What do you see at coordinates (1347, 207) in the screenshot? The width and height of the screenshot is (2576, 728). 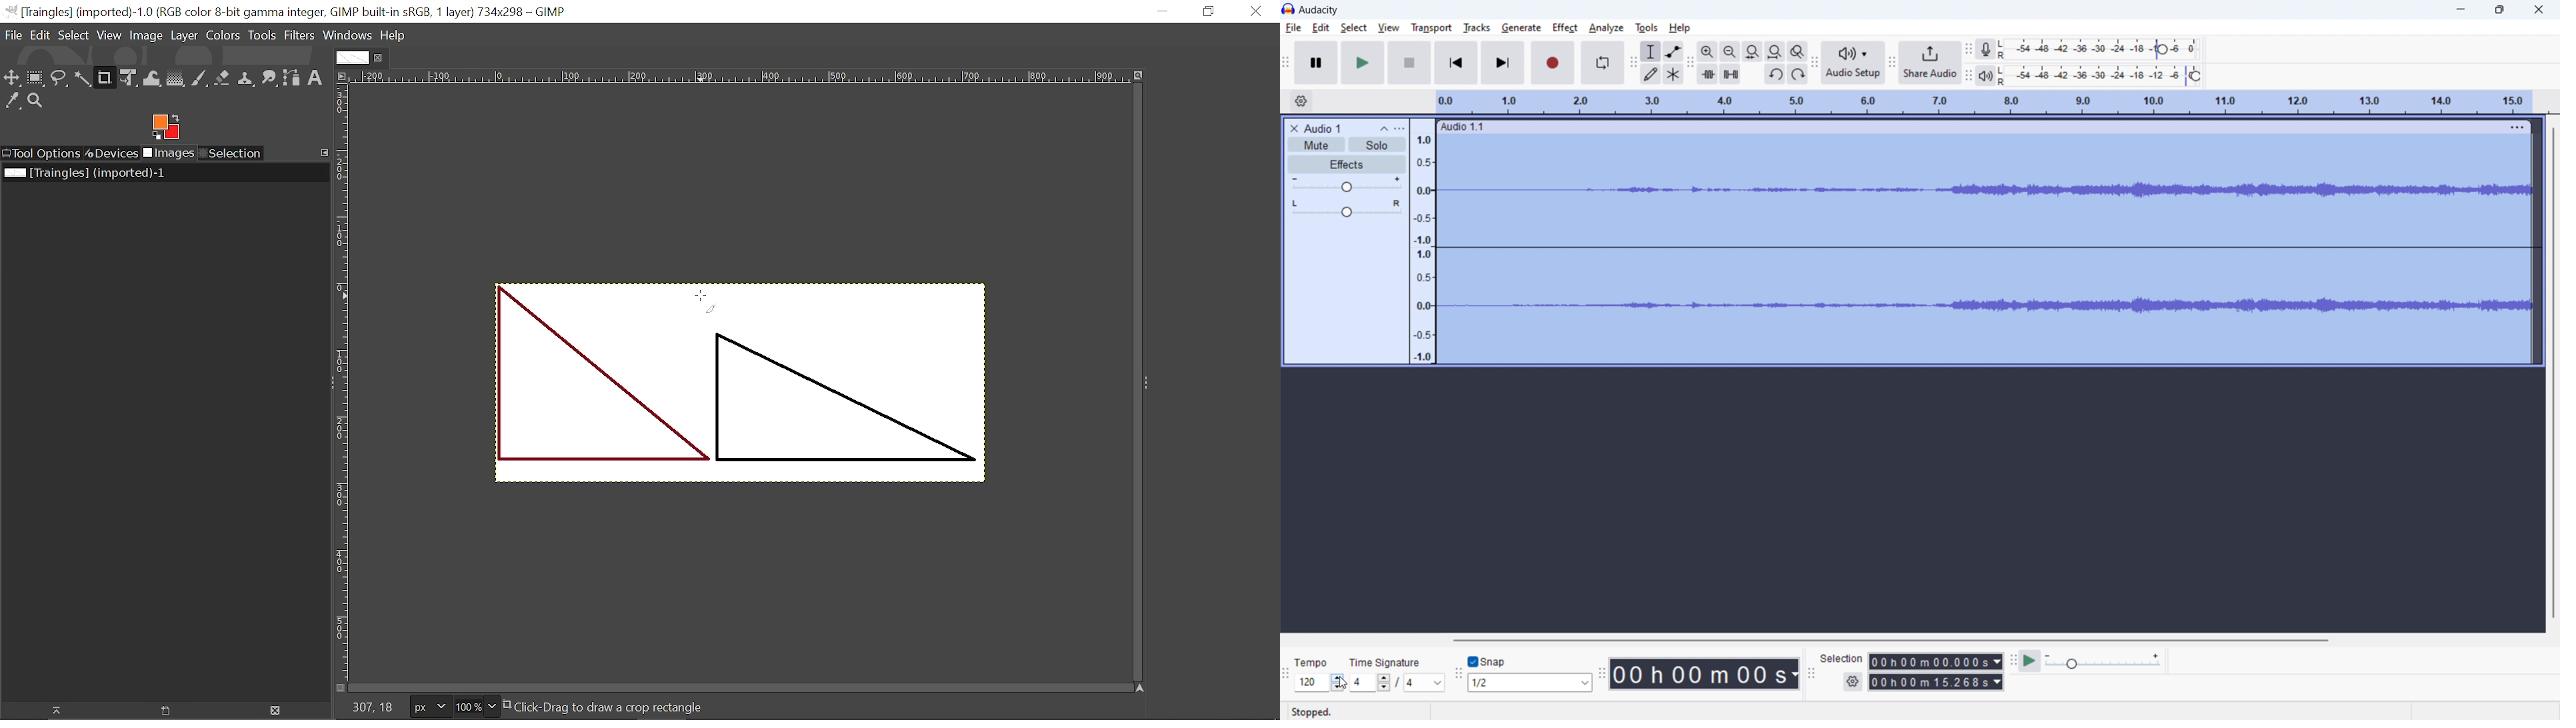 I see `pan: center` at bounding box center [1347, 207].